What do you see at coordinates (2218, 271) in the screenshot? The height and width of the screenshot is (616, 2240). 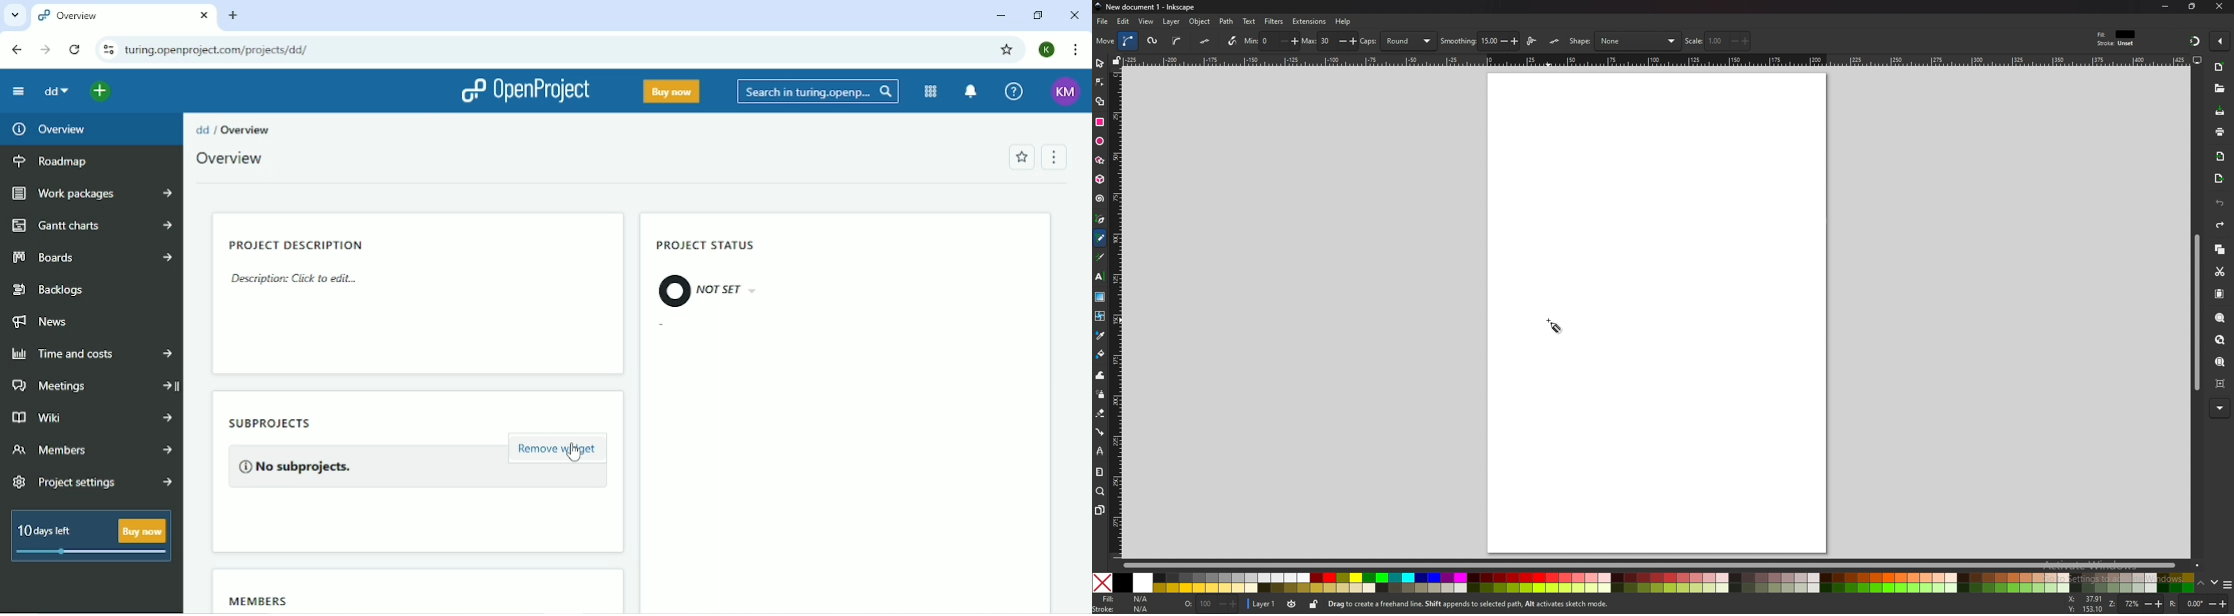 I see `cut` at bounding box center [2218, 271].